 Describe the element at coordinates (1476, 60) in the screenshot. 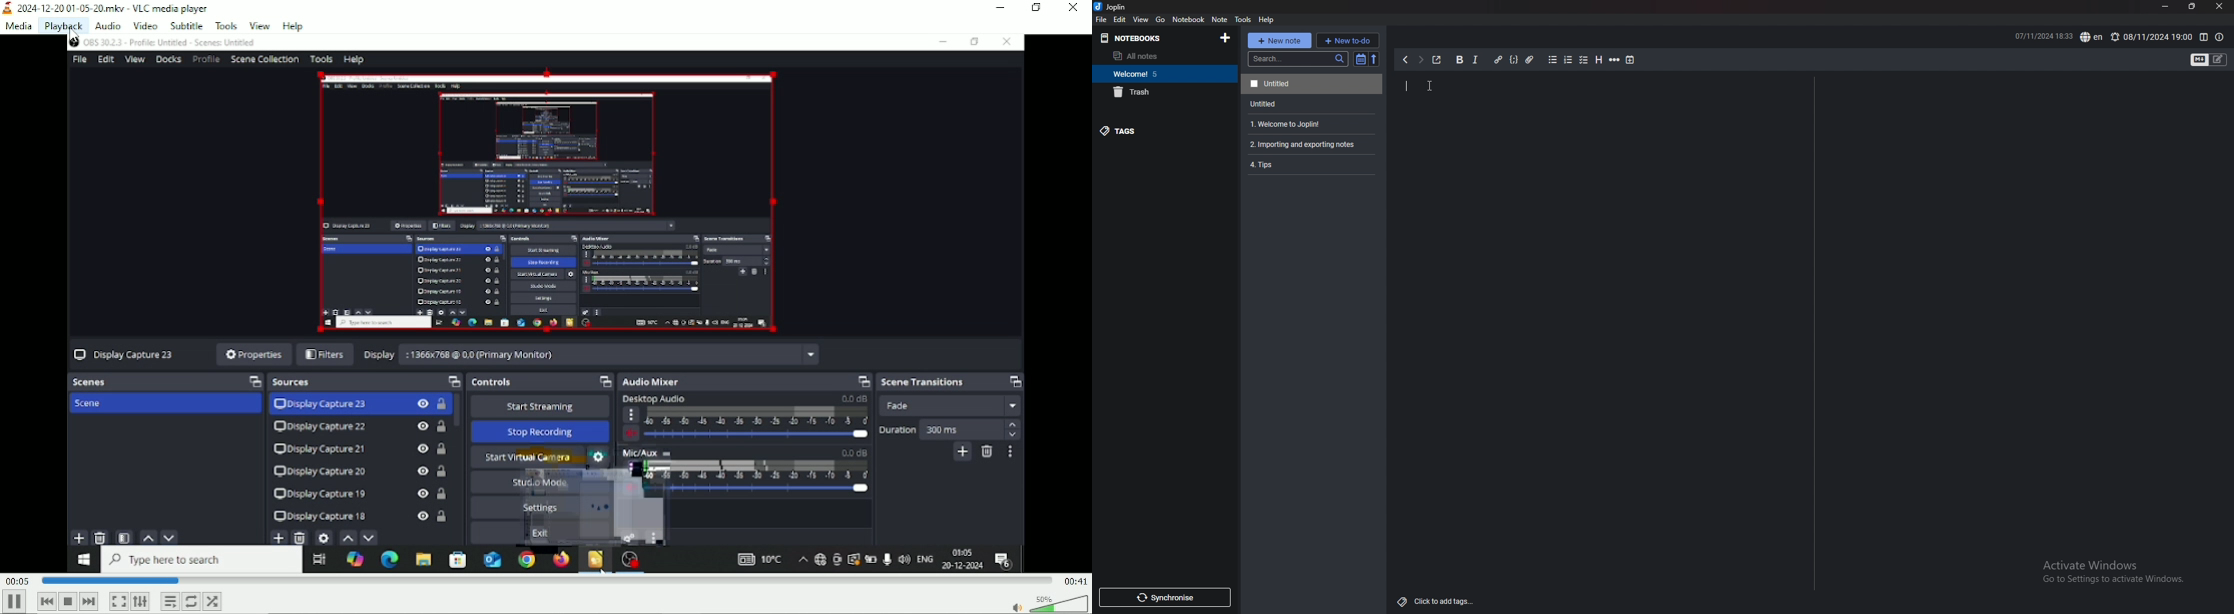

I see `italic` at that location.